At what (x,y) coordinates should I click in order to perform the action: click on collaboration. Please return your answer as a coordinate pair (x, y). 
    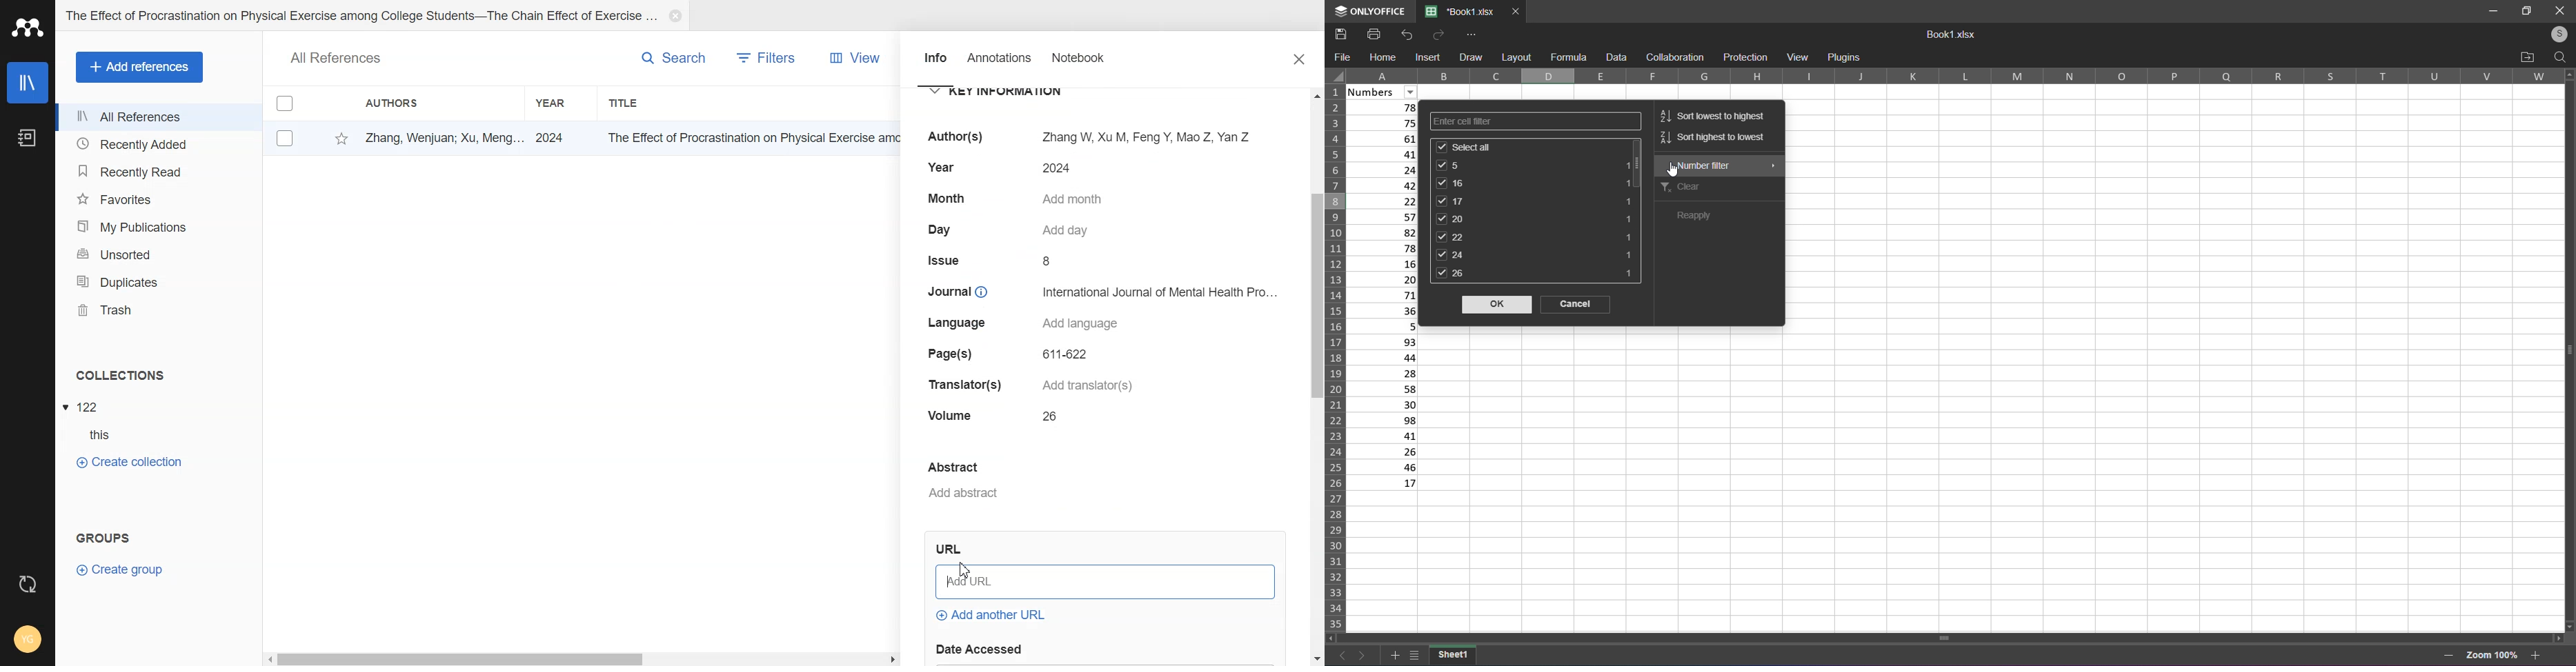
    Looking at the image, I should click on (1673, 57).